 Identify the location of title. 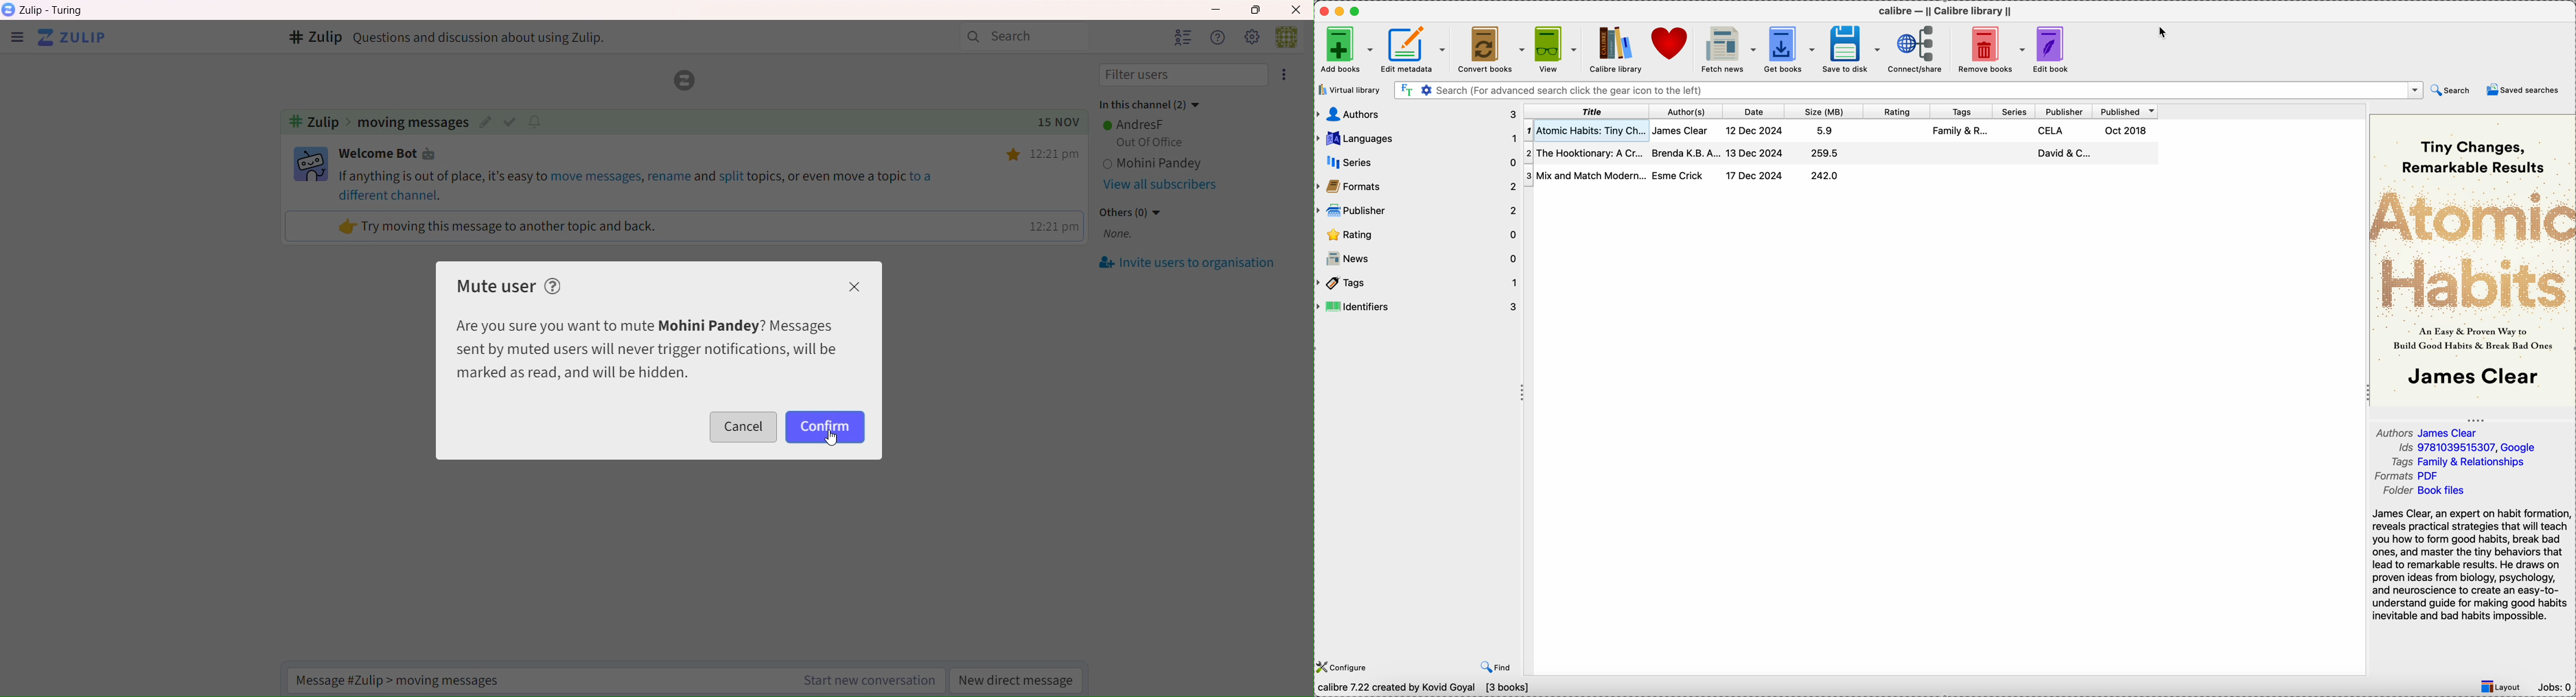
(1587, 112).